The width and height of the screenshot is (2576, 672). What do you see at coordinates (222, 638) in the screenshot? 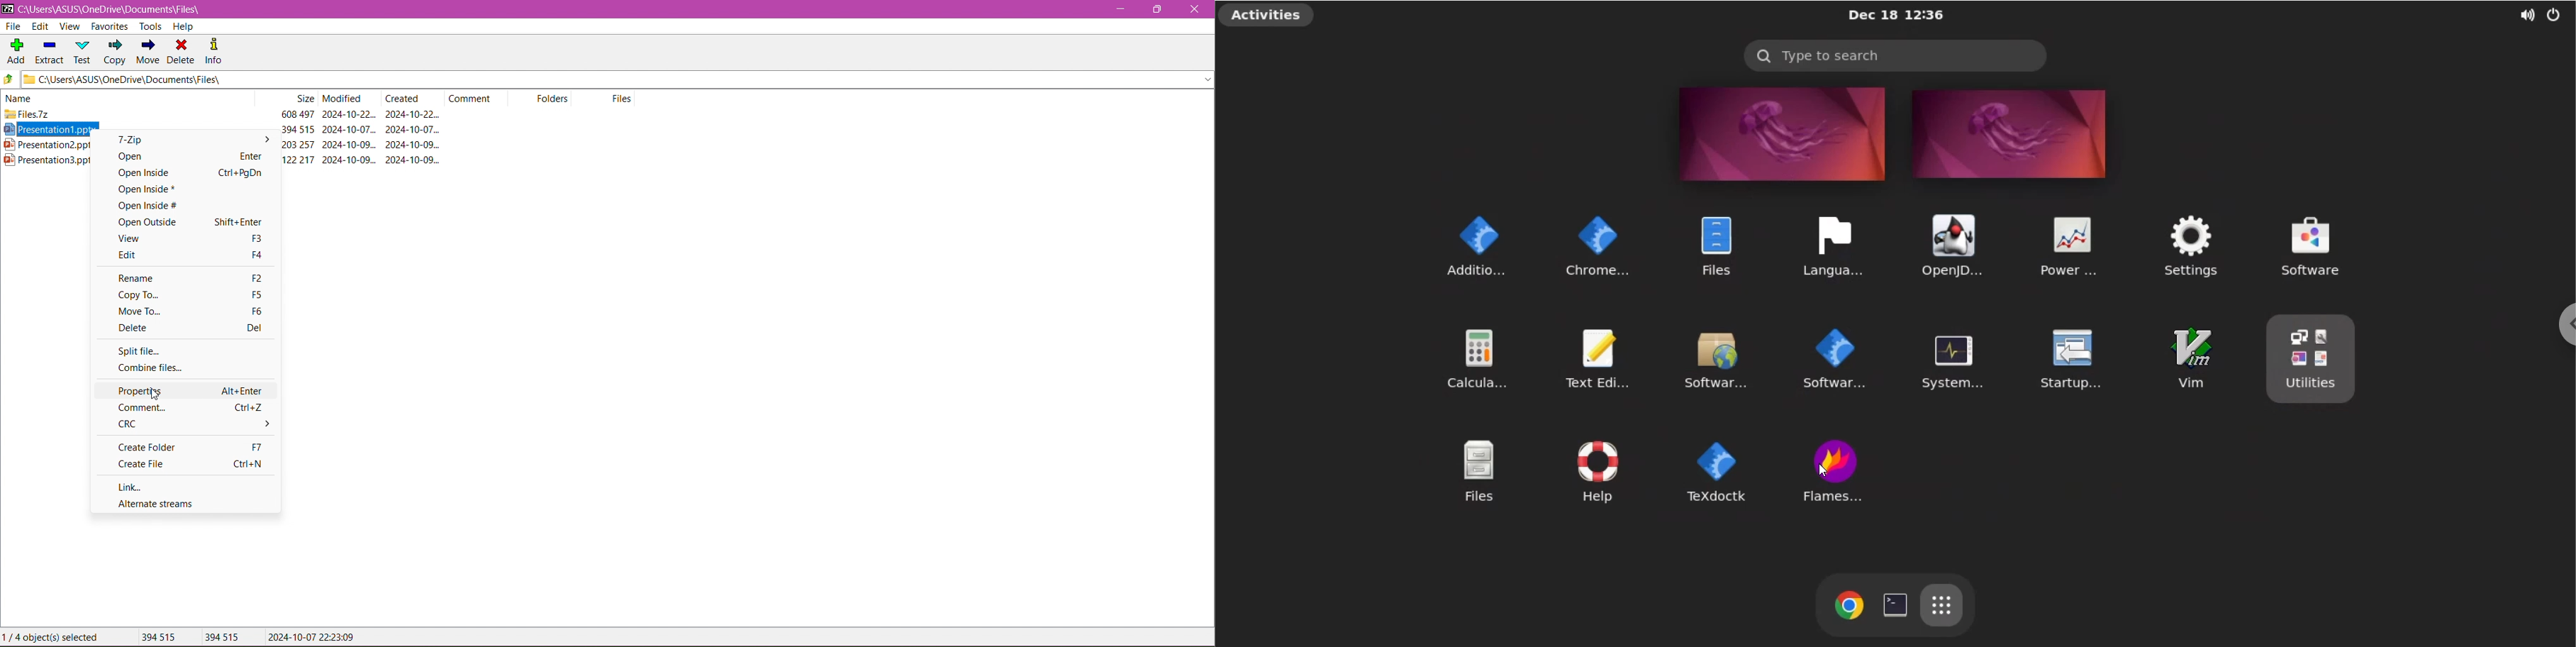
I see `394 515` at bounding box center [222, 638].